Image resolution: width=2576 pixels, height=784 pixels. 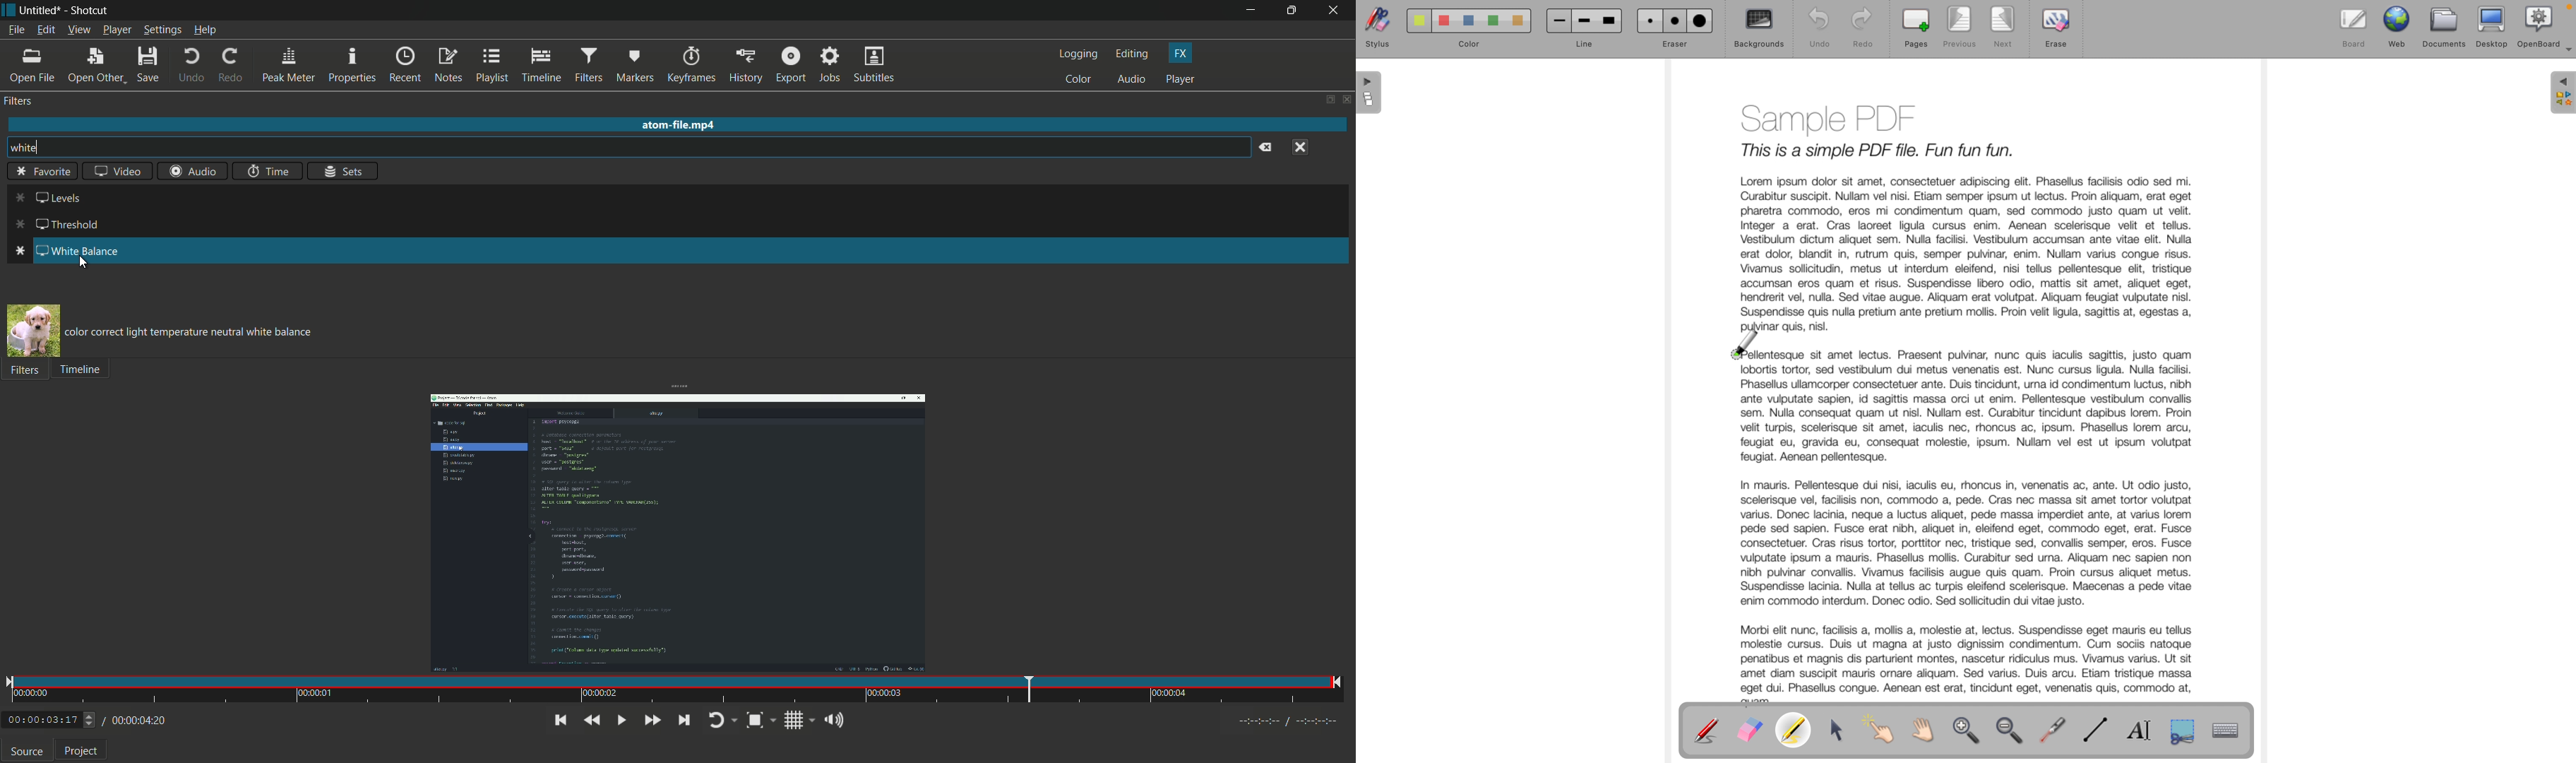 I want to click on open other, so click(x=97, y=64).